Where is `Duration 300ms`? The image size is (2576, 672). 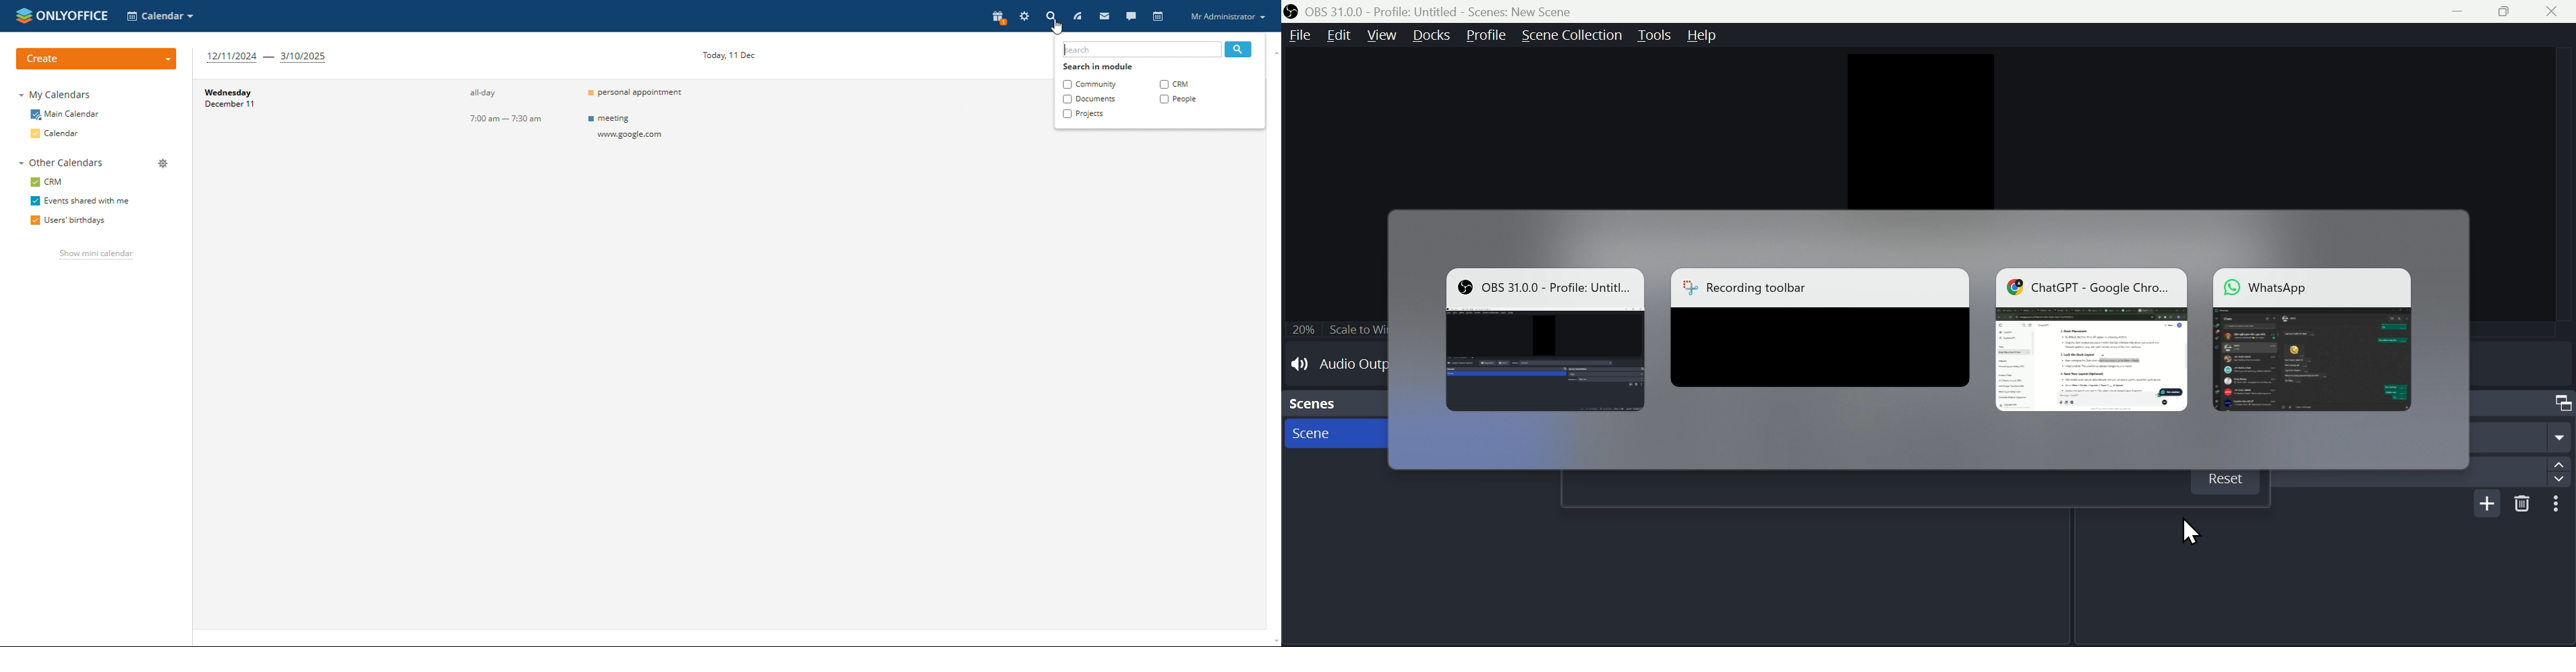 Duration 300ms is located at coordinates (2523, 470).